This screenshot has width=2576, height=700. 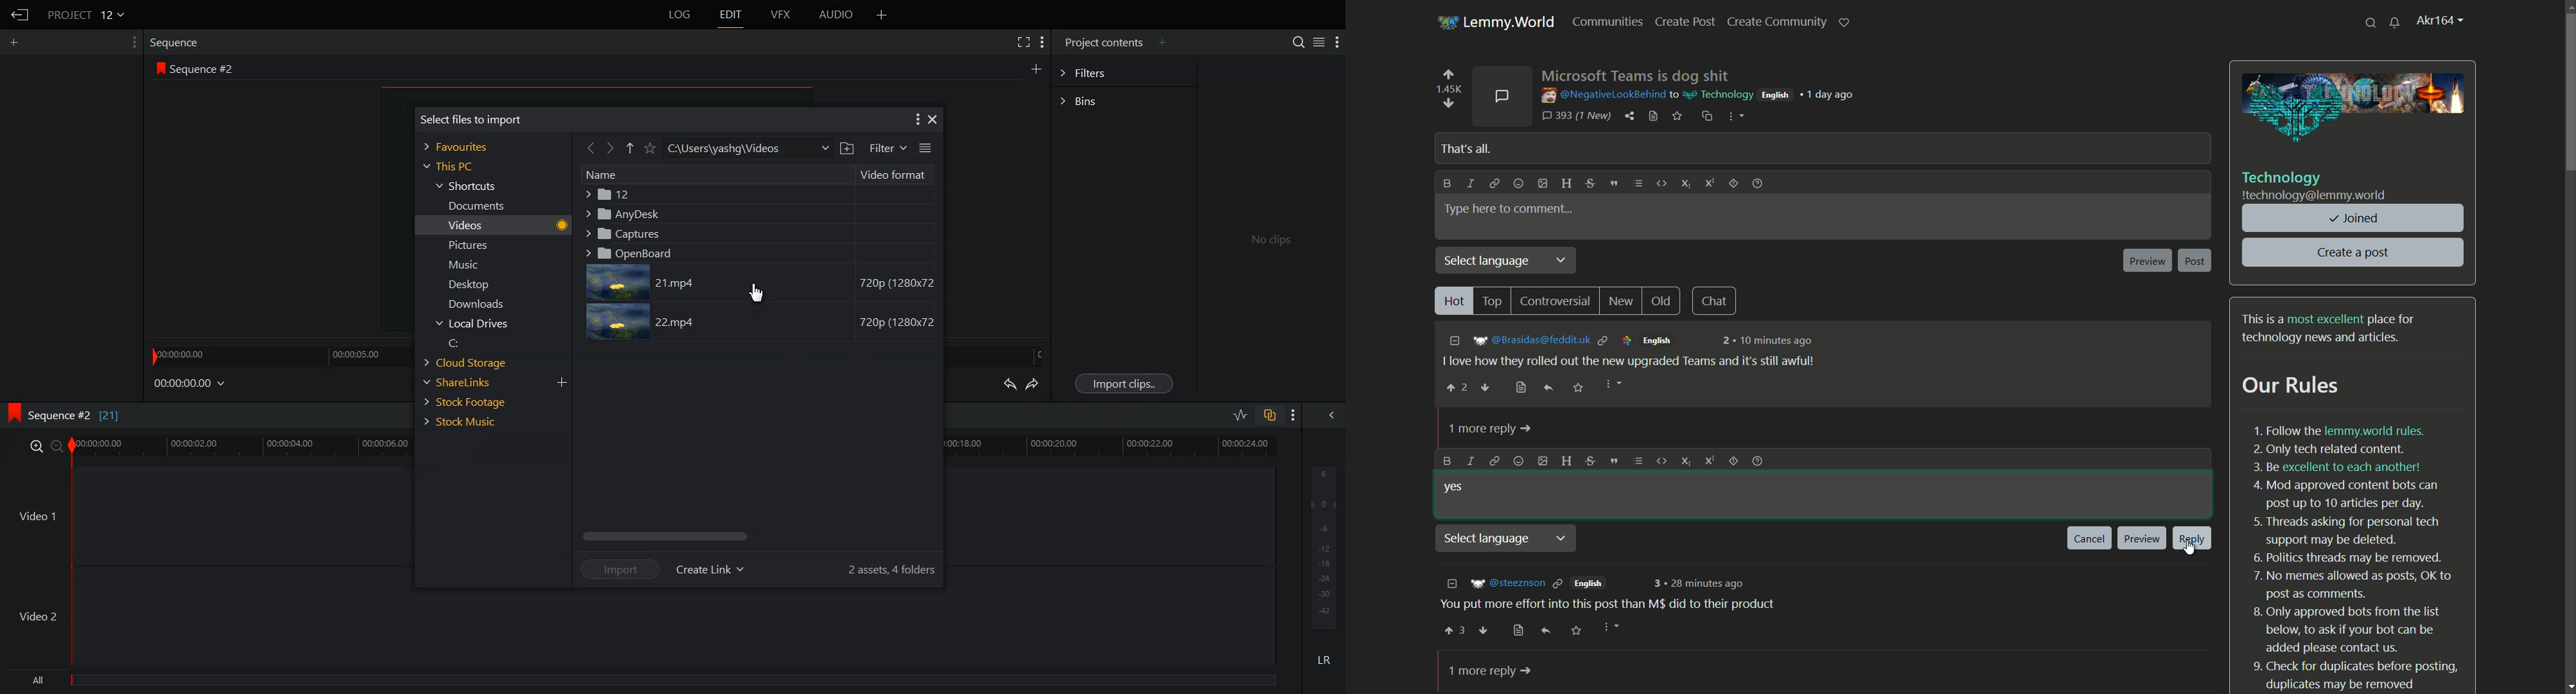 What do you see at coordinates (781, 15) in the screenshot?
I see `VFX` at bounding box center [781, 15].